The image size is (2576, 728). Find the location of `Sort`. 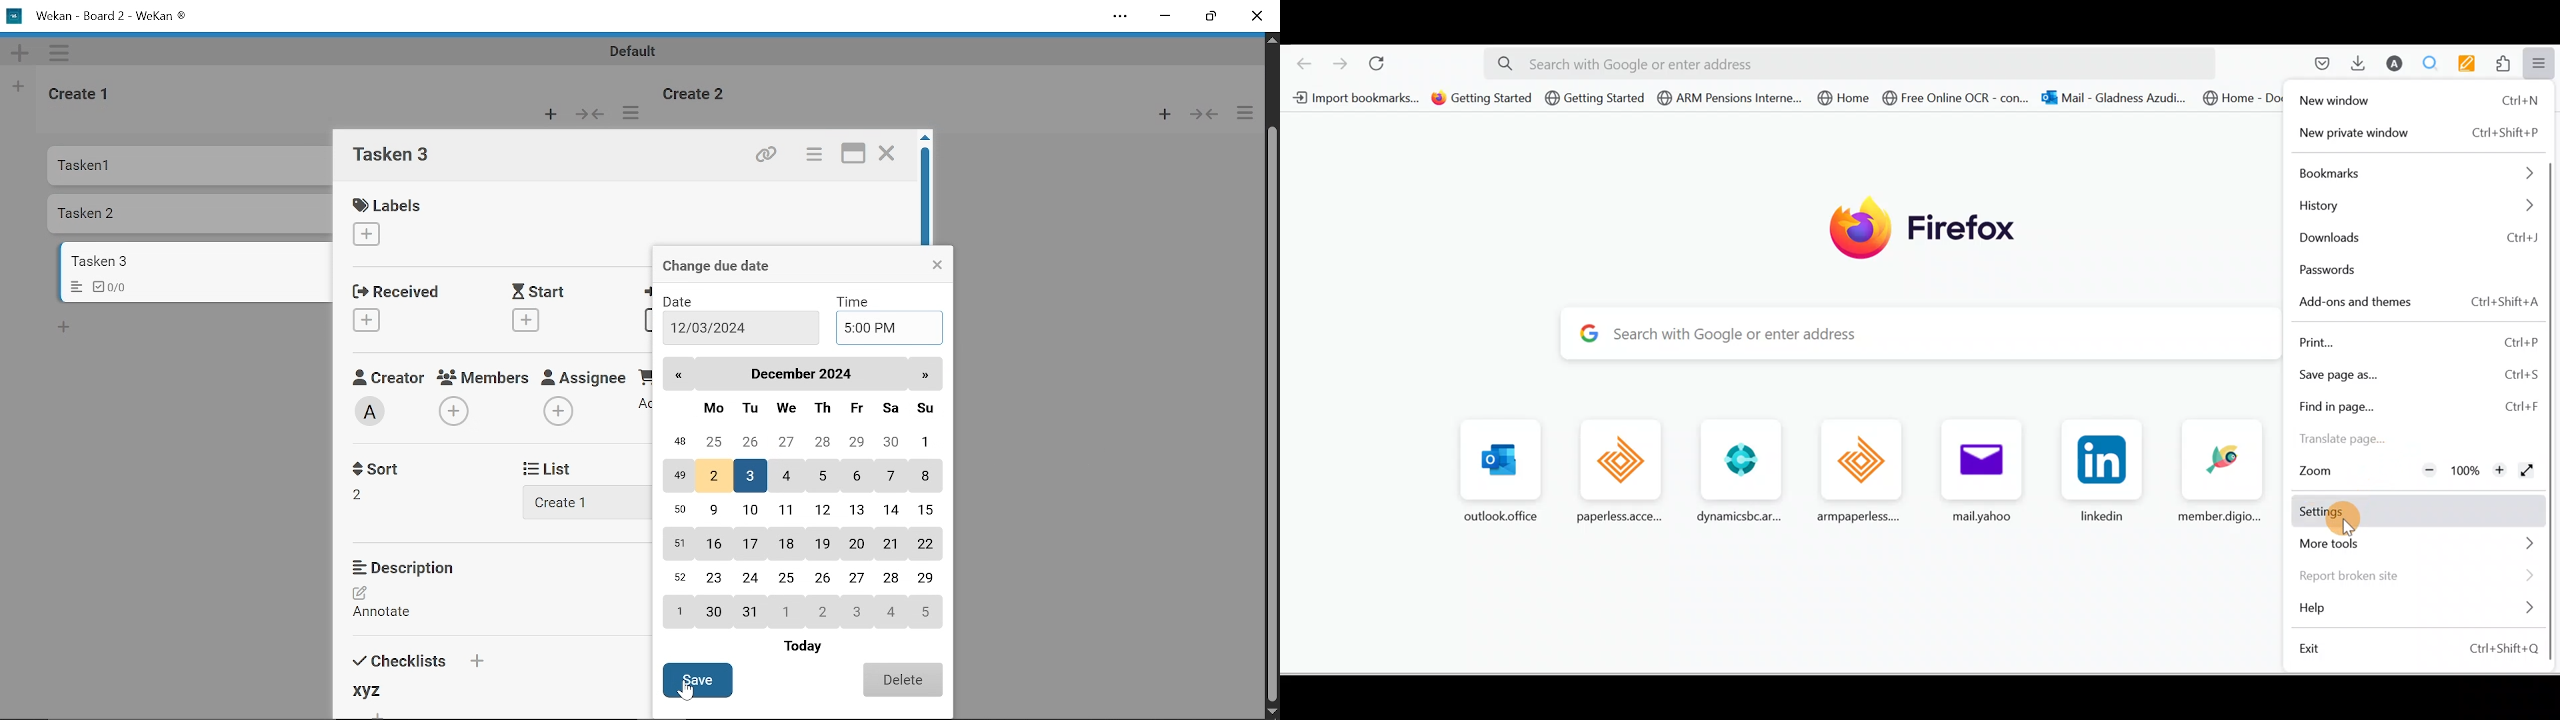

Sort is located at coordinates (382, 467).